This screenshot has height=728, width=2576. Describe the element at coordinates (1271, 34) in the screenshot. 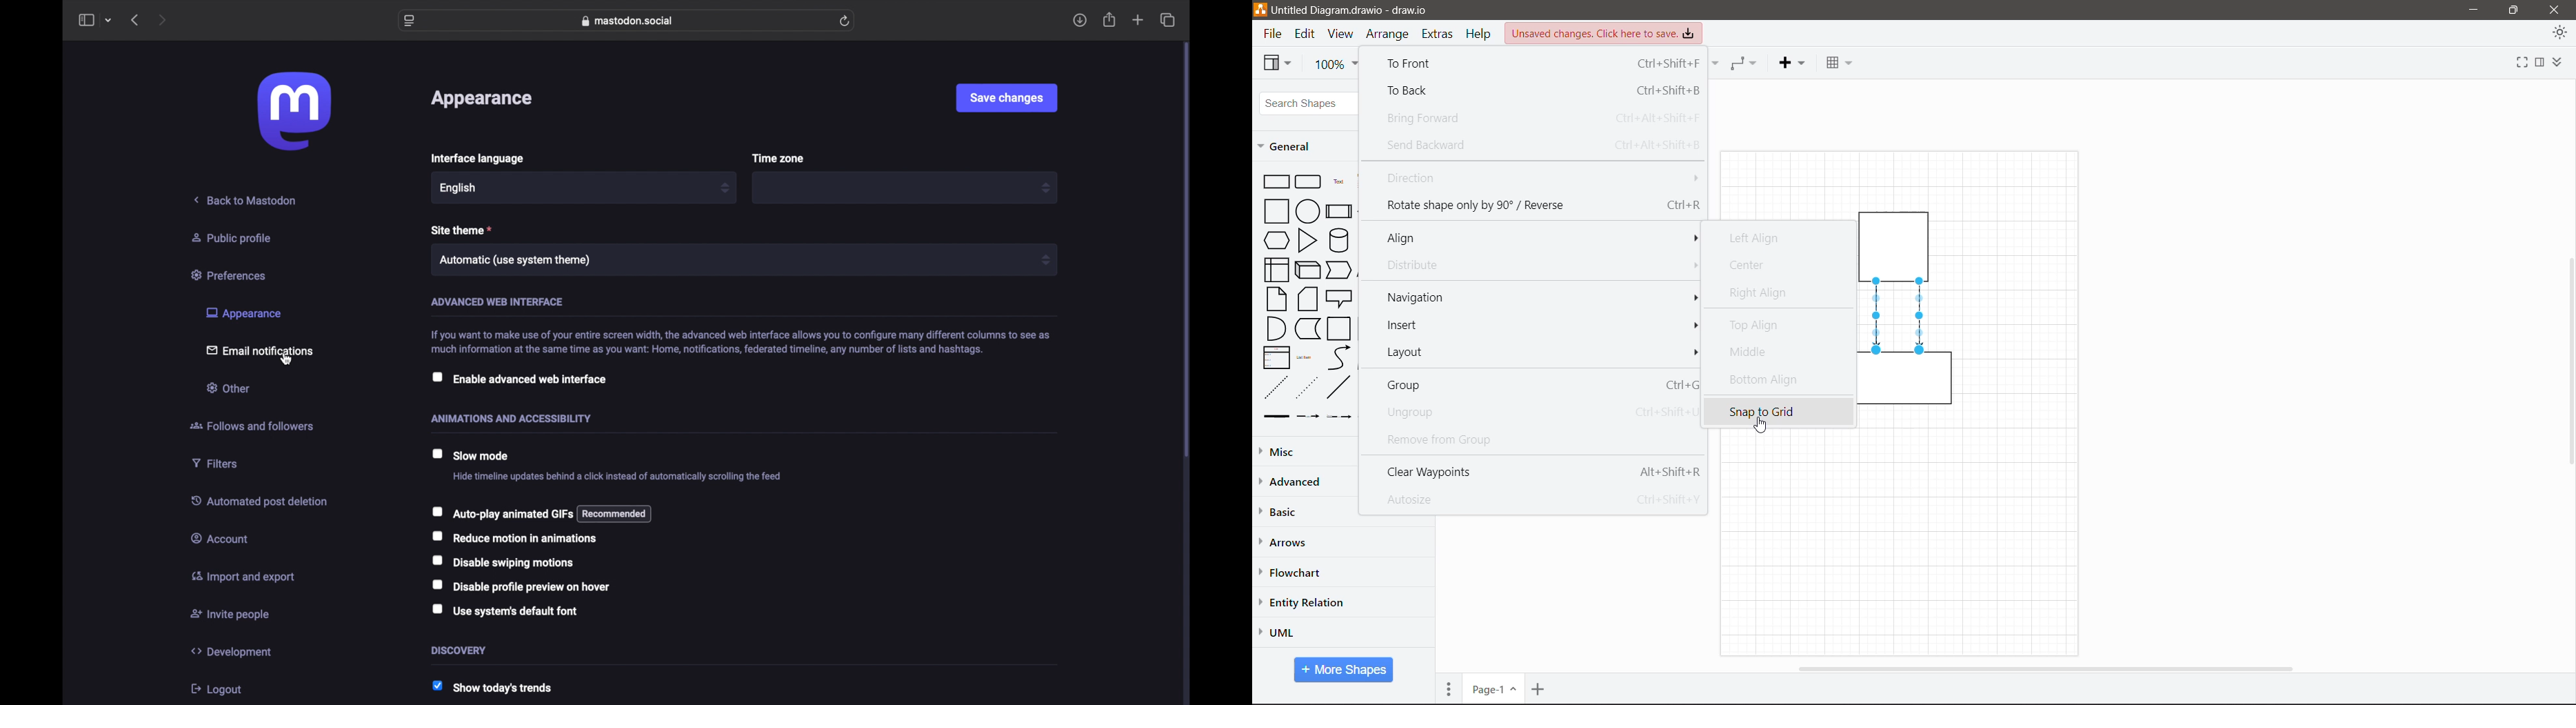

I see `File` at that location.